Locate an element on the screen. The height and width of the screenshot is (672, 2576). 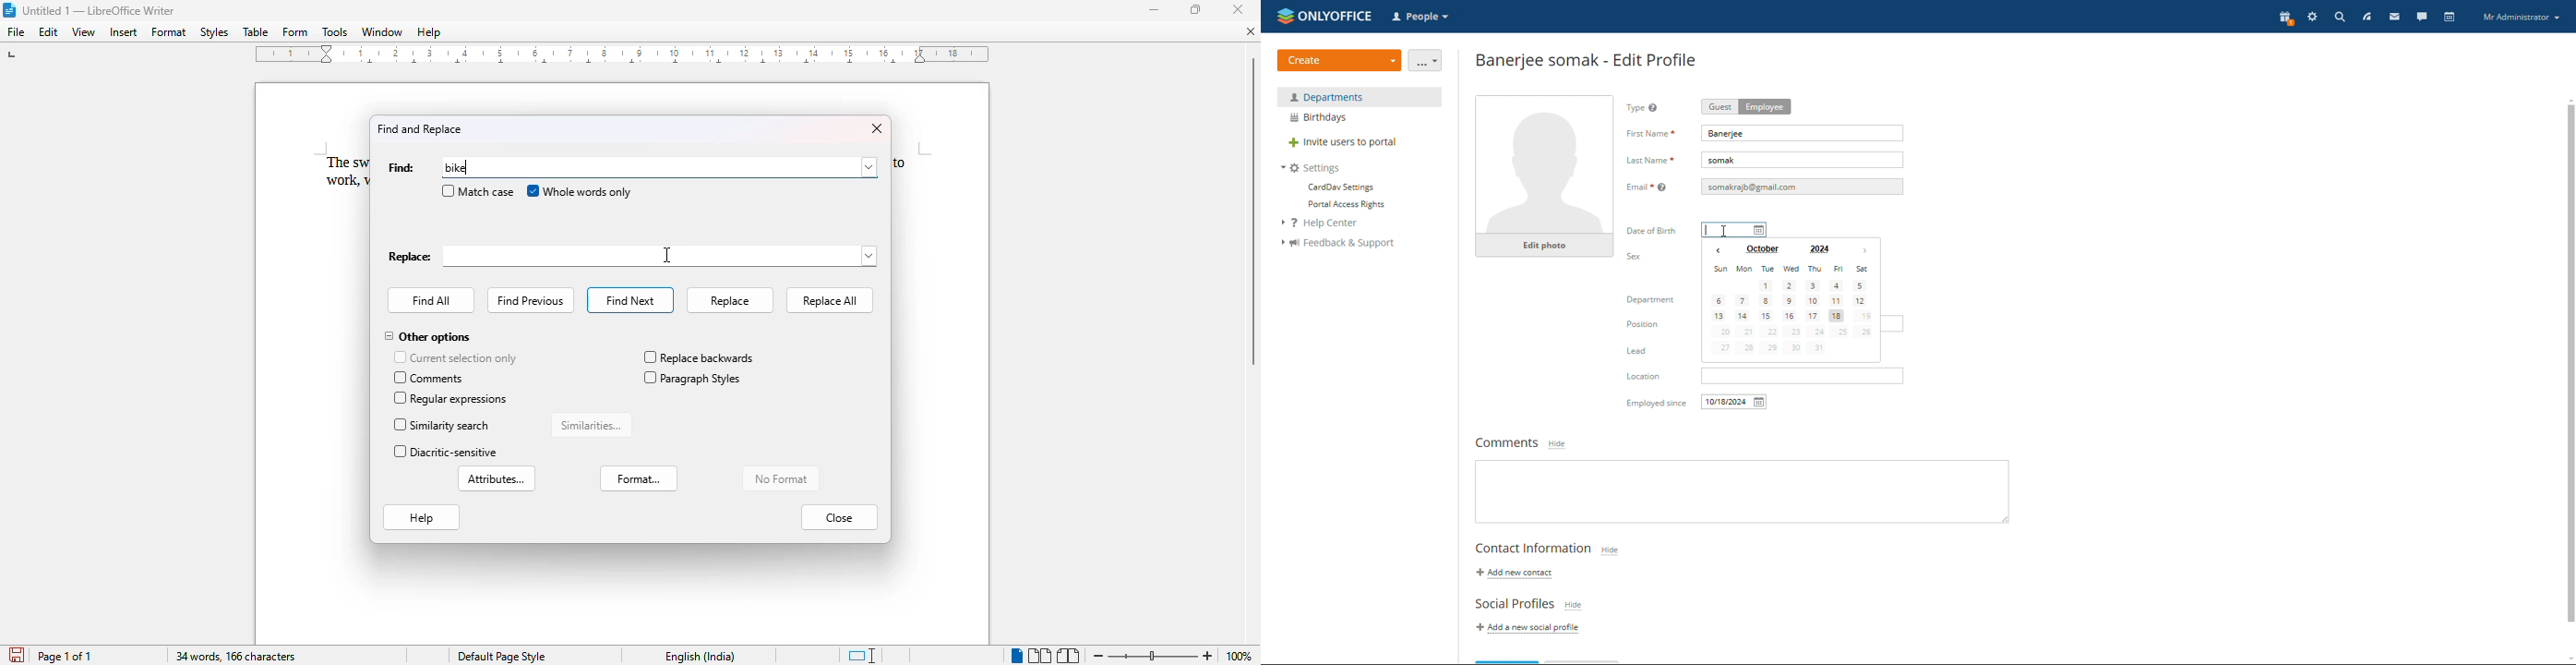
LibreOffice logo is located at coordinates (8, 9).